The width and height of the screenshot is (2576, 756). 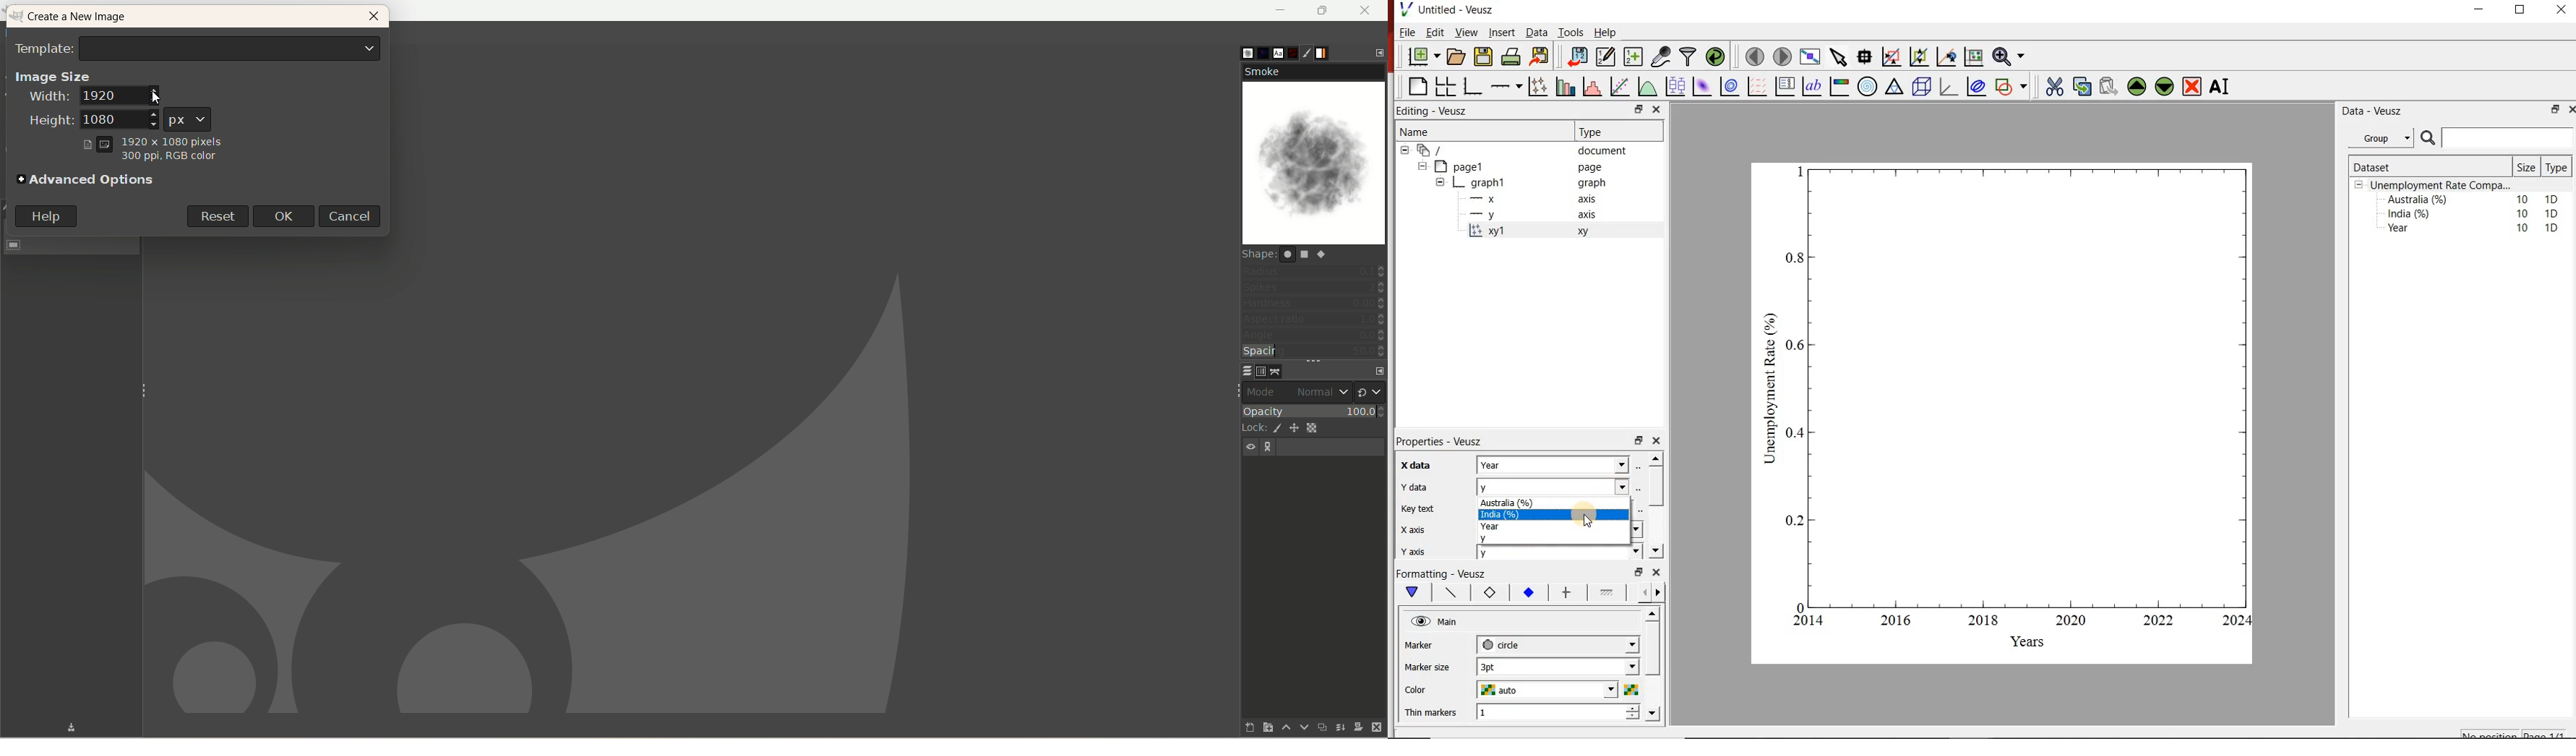 What do you see at coordinates (1756, 55) in the screenshot?
I see `move to previous page` at bounding box center [1756, 55].